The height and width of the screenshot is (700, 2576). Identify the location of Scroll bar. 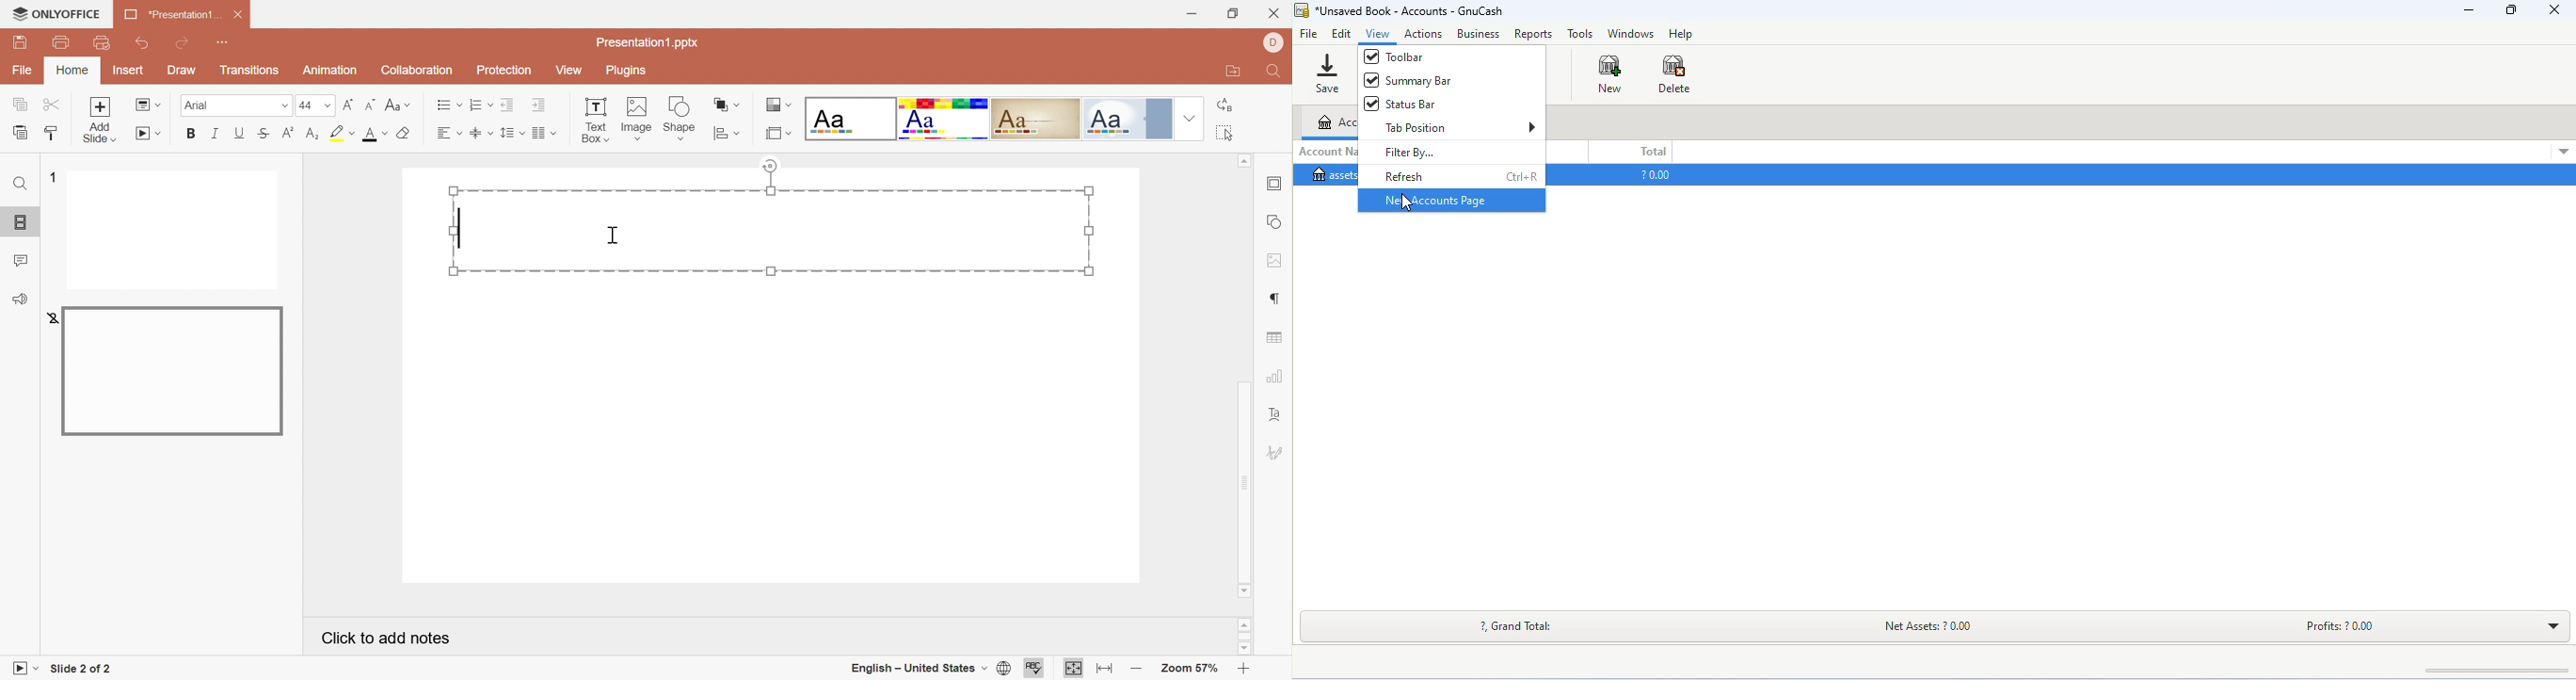
(1244, 636).